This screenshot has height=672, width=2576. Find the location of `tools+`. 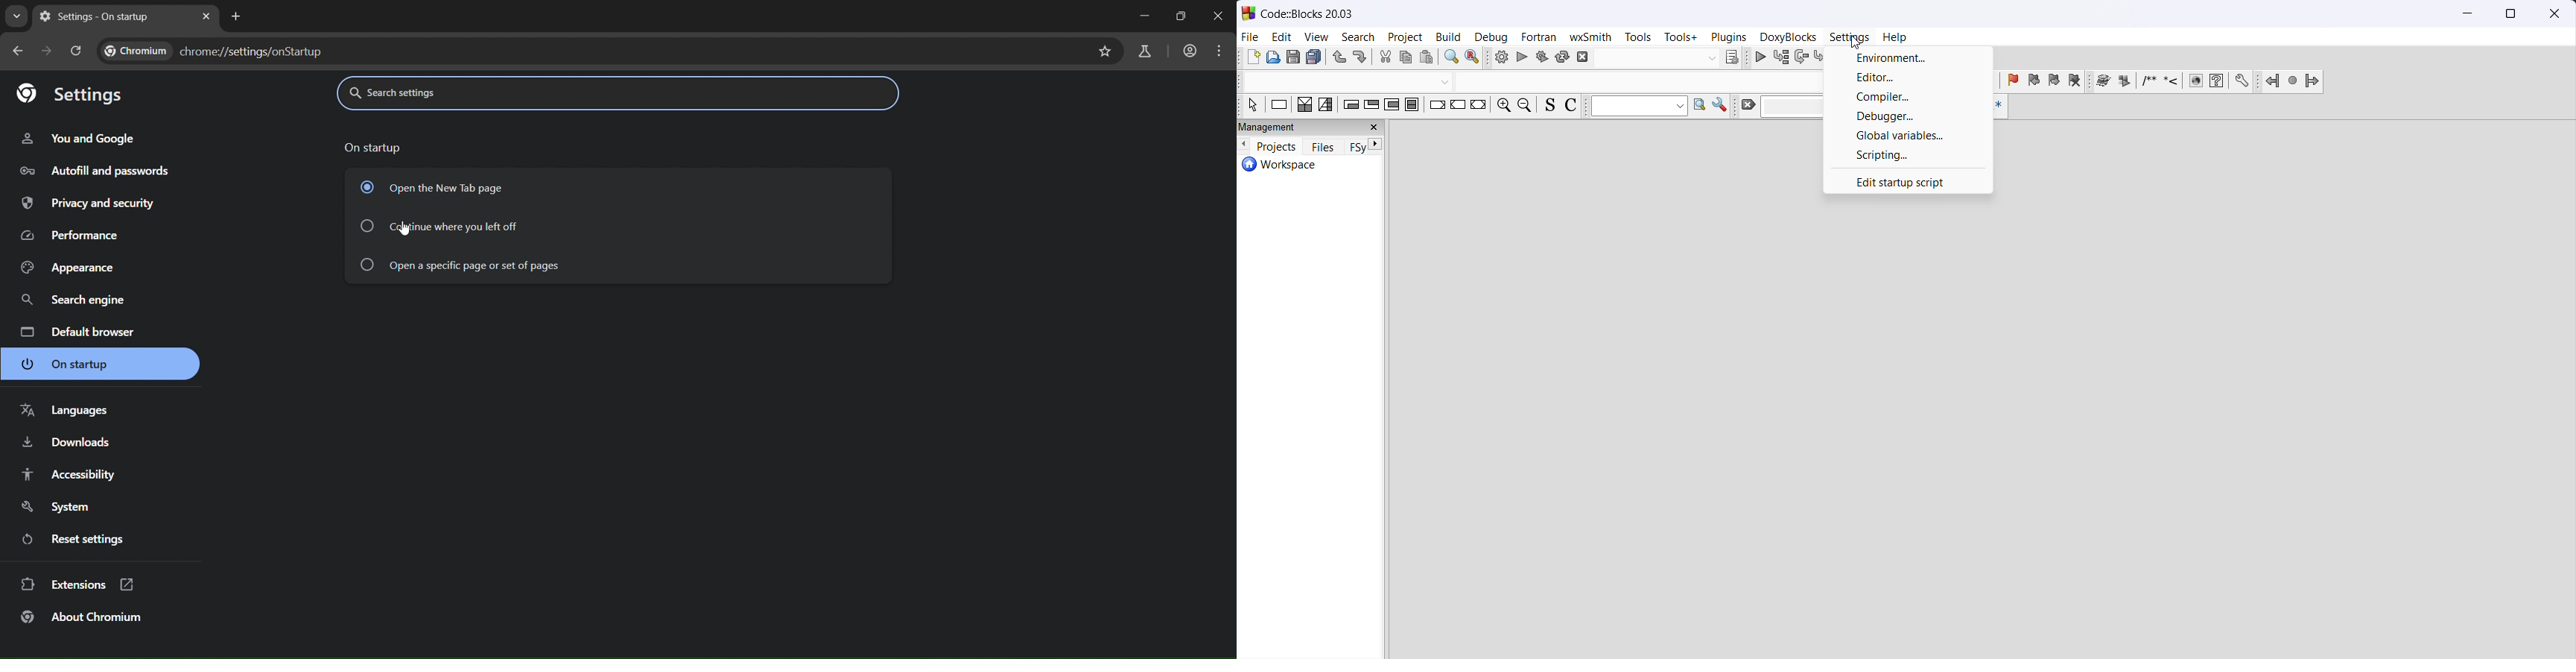

tools+ is located at coordinates (1683, 38).